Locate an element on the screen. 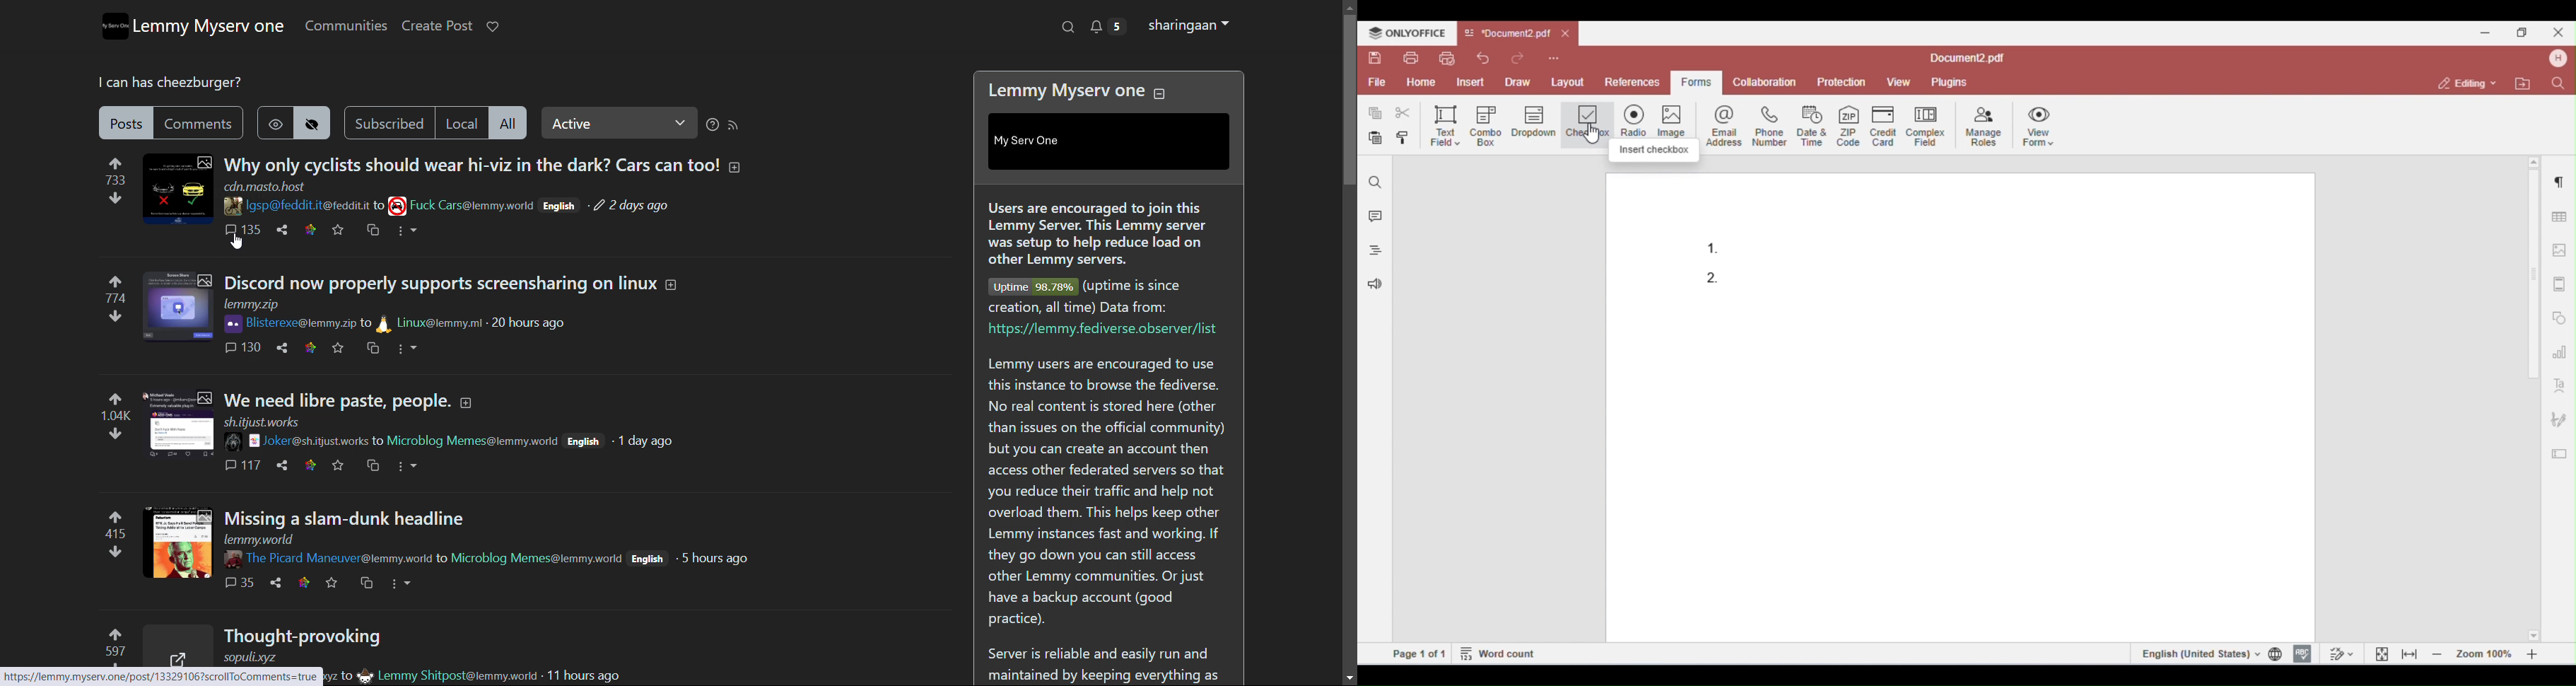 This screenshot has width=2576, height=700. https://lemmy.myserv.one/post/133291062scrollToComments=true is located at coordinates (162, 676).